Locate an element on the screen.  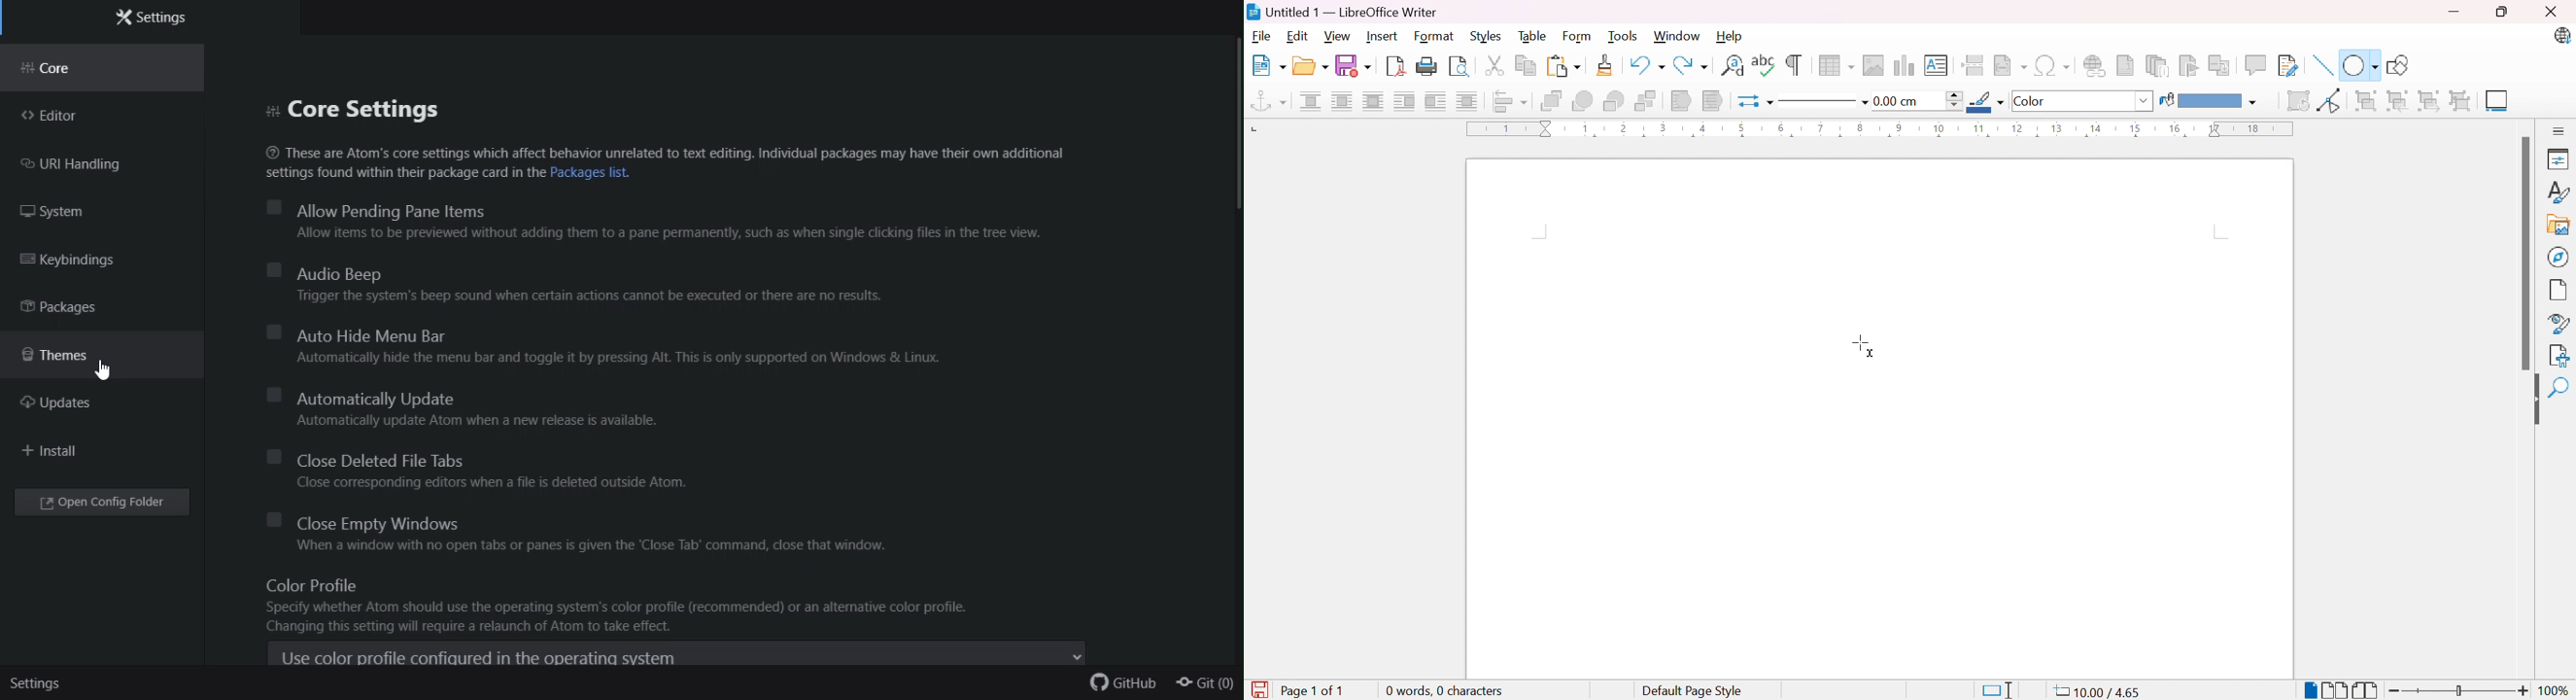
Find and replace is located at coordinates (1731, 65).